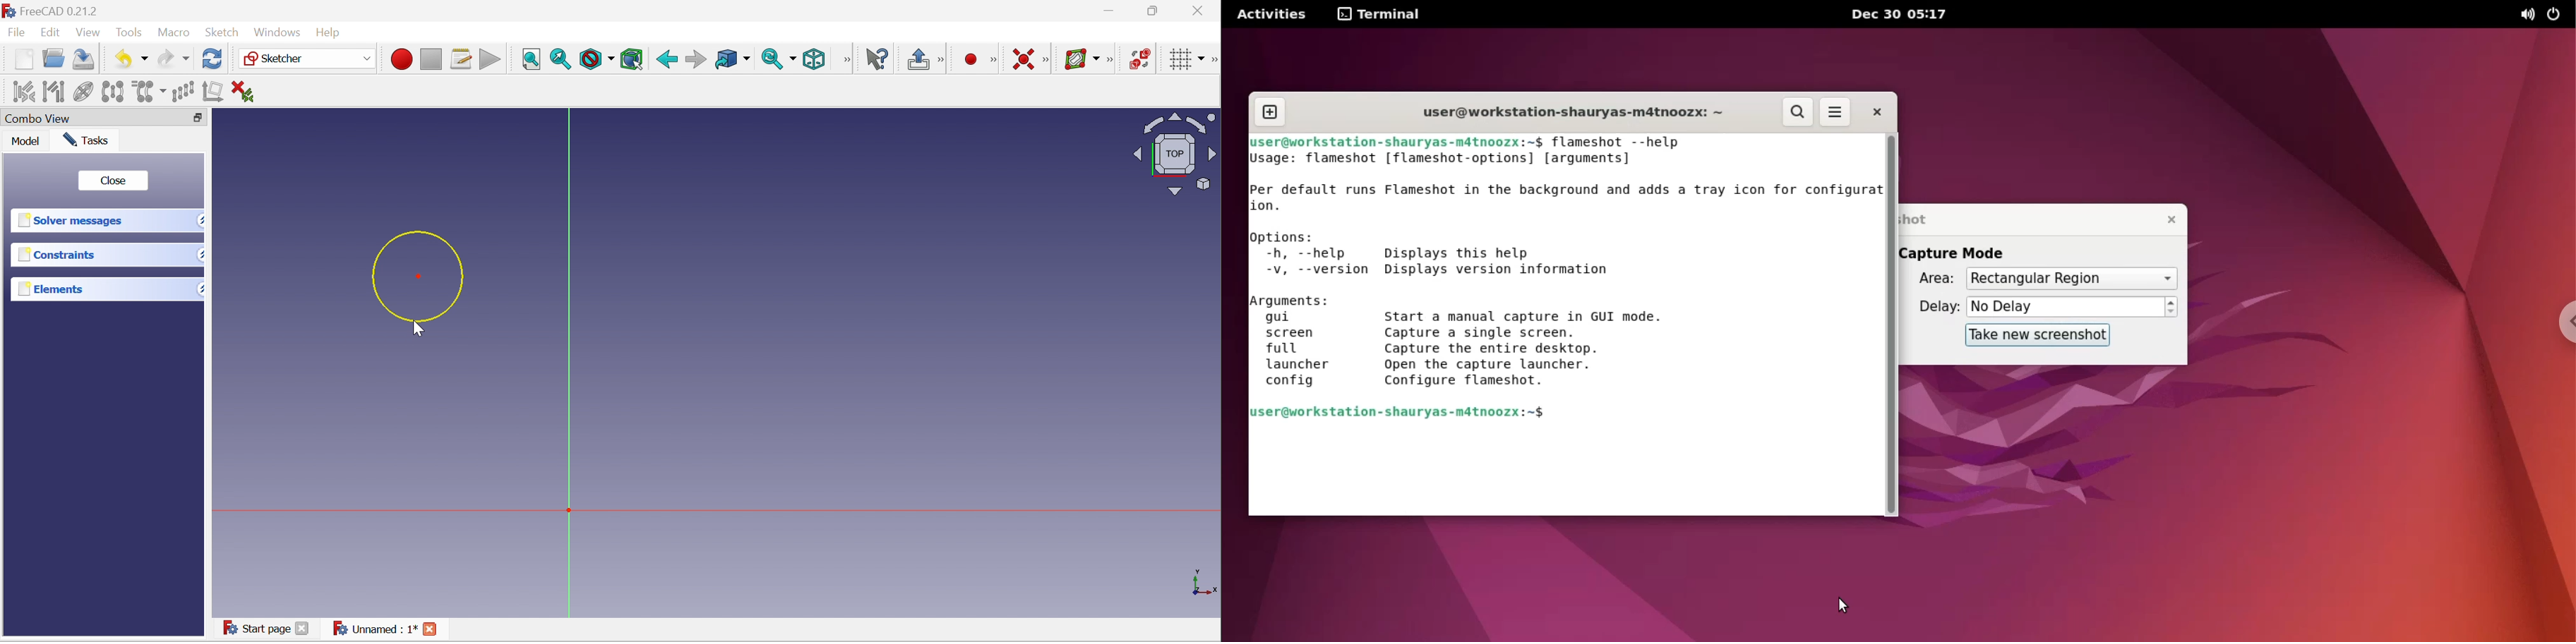 The image size is (2576, 644). I want to click on x, y, z axis, so click(1205, 580).